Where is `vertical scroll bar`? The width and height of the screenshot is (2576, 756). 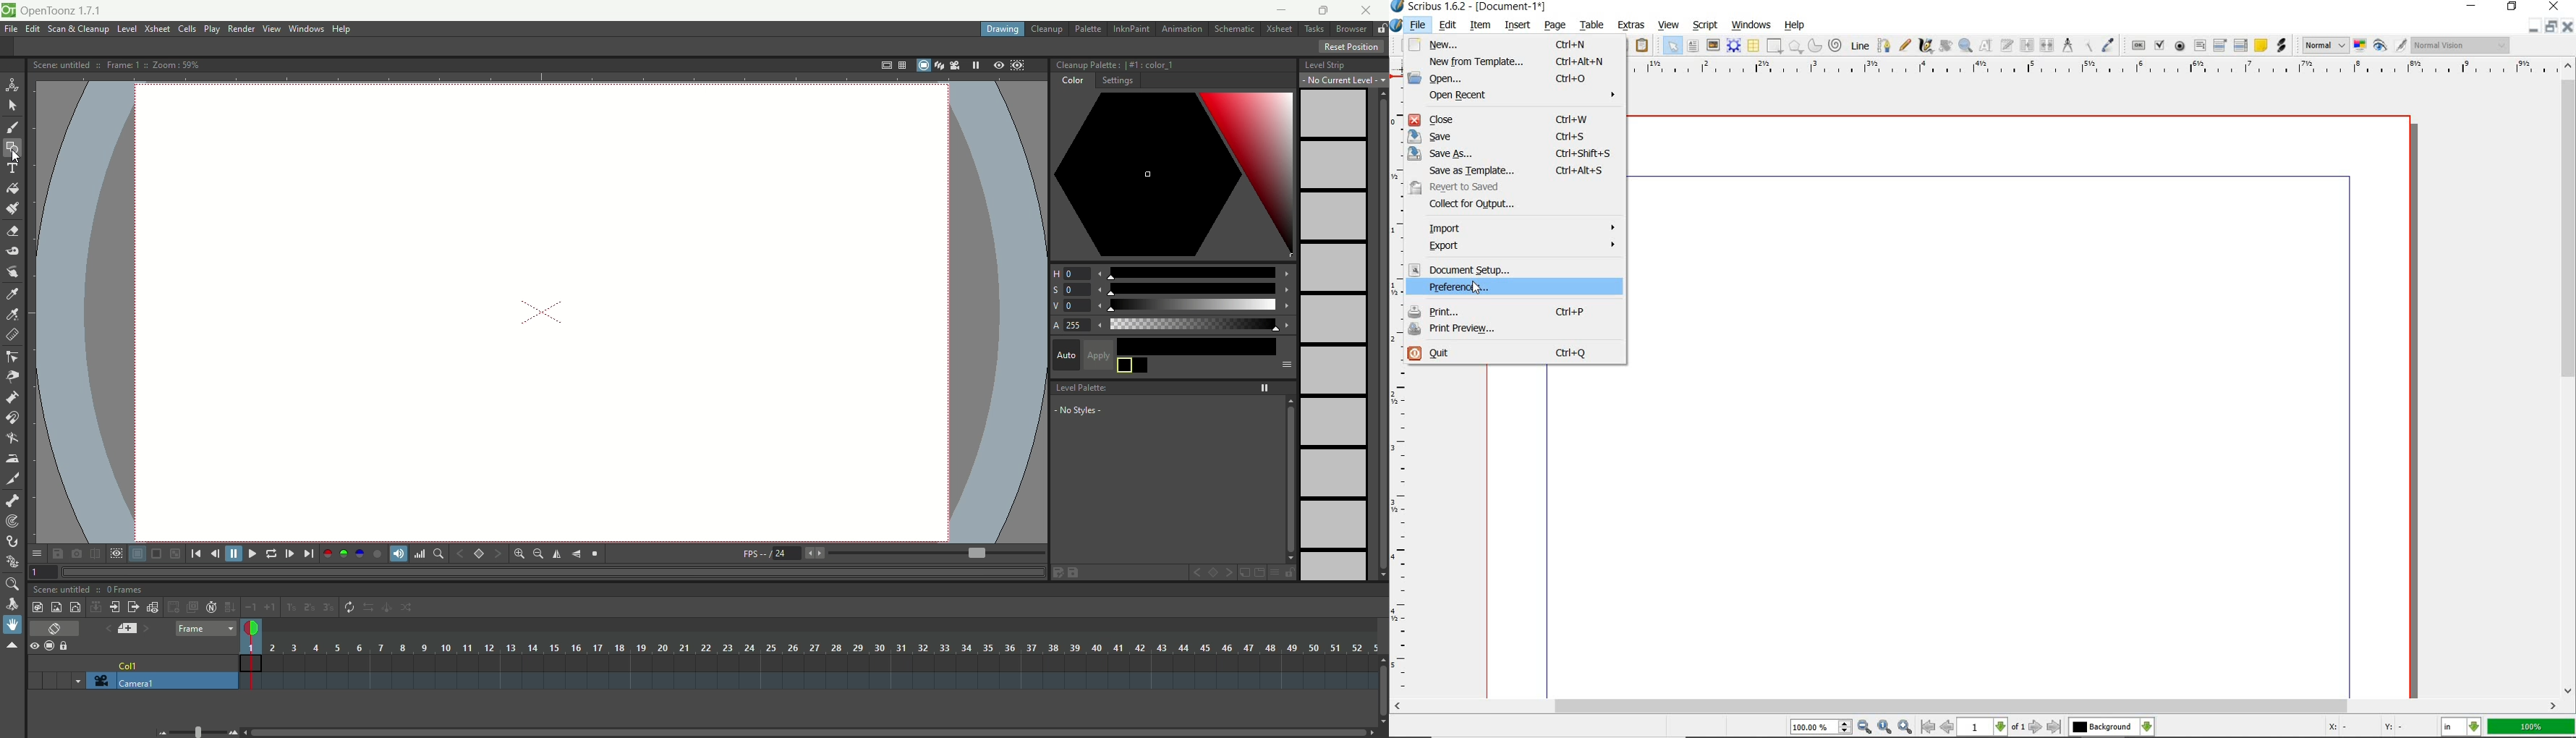
vertical scroll bar is located at coordinates (1379, 335).